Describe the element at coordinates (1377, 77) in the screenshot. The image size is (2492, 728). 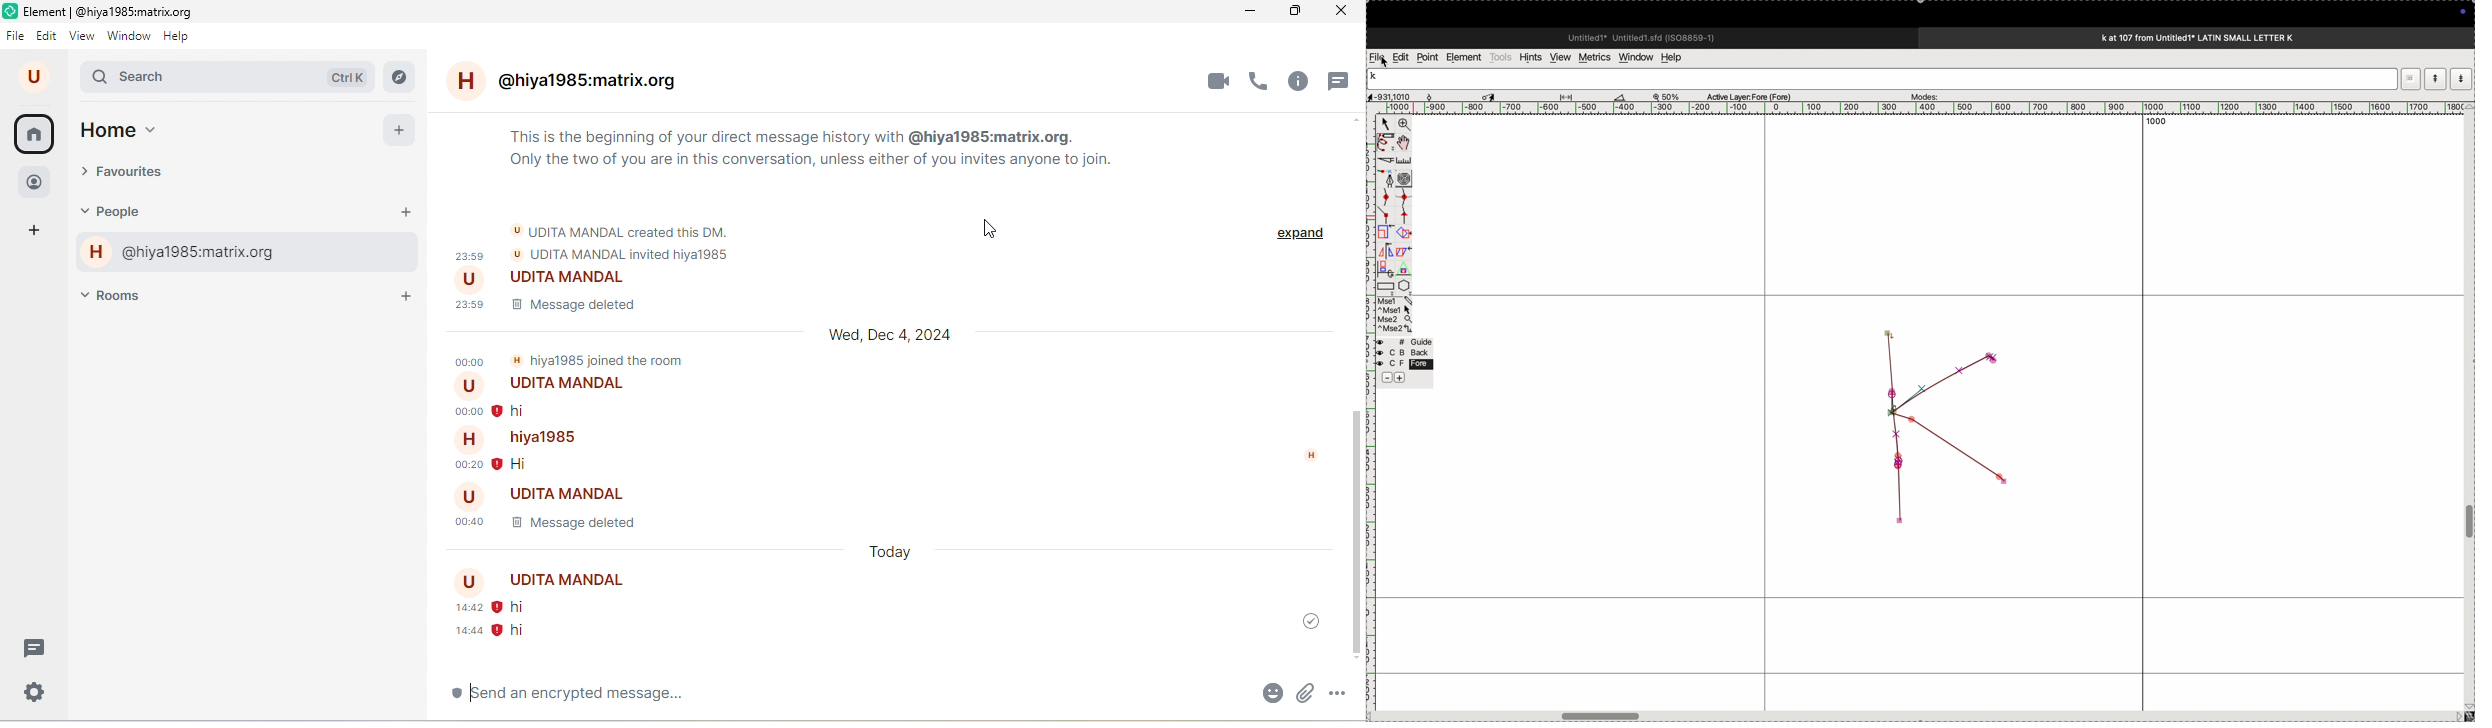
I see `K` at that location.